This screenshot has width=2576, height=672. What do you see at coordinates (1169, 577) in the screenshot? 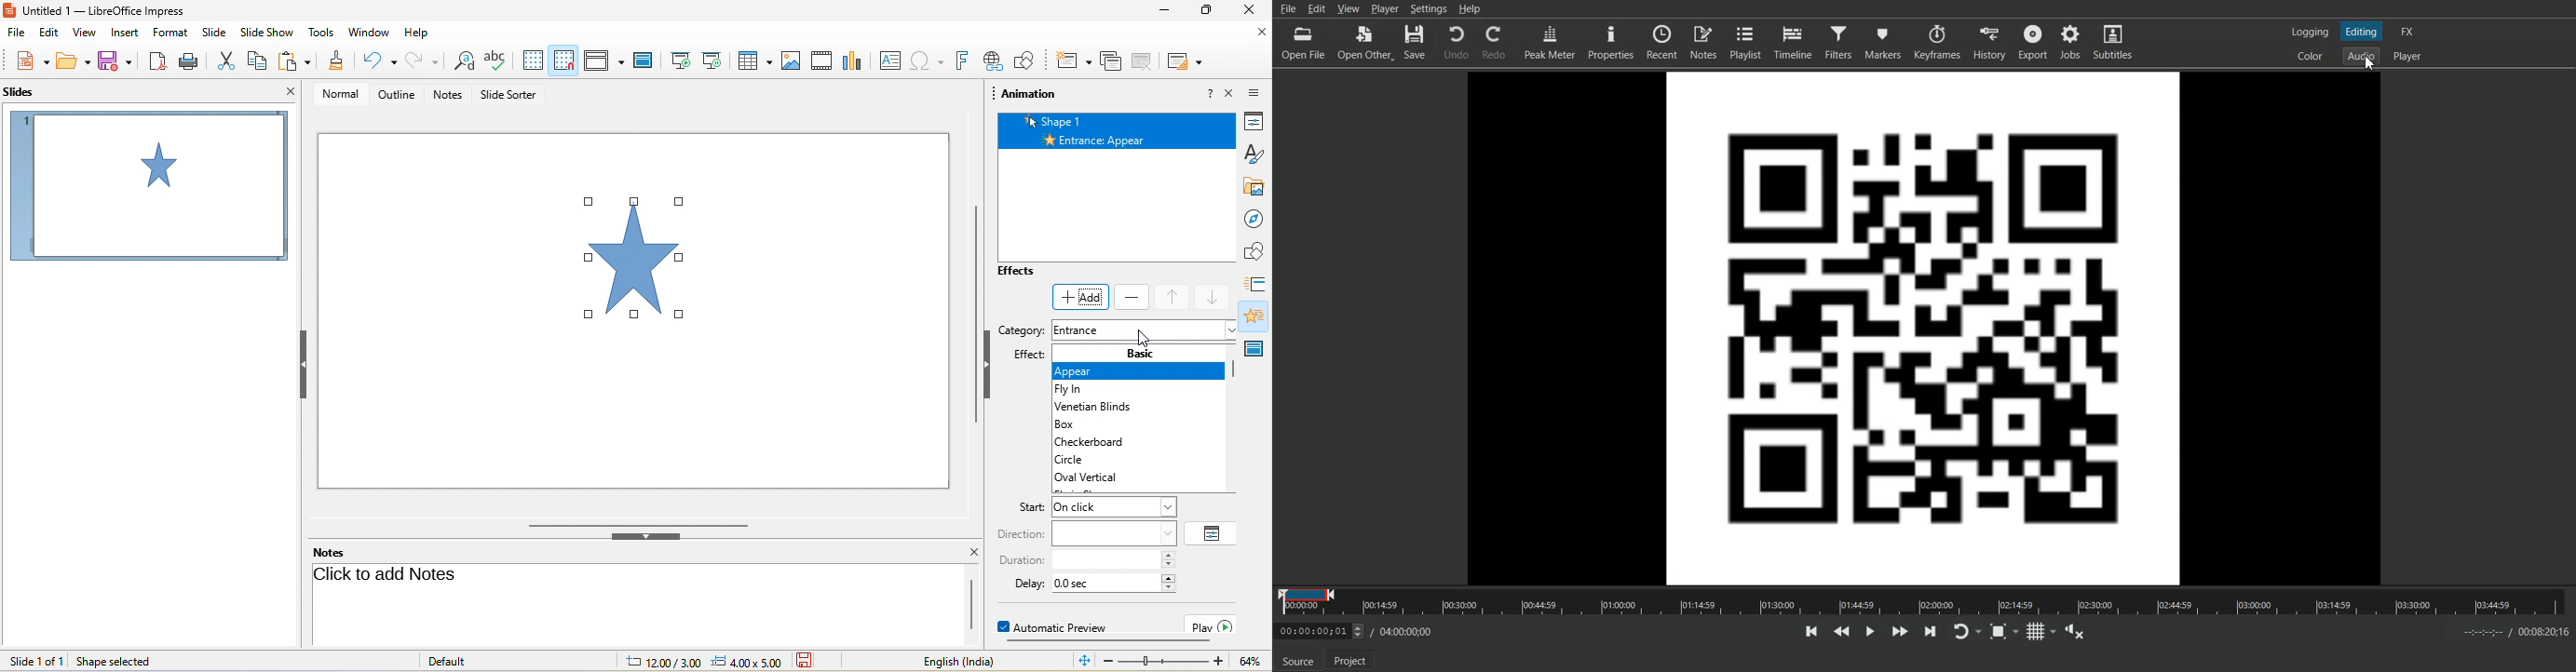
I see `increase delay` at bounding box center [1169, 577].